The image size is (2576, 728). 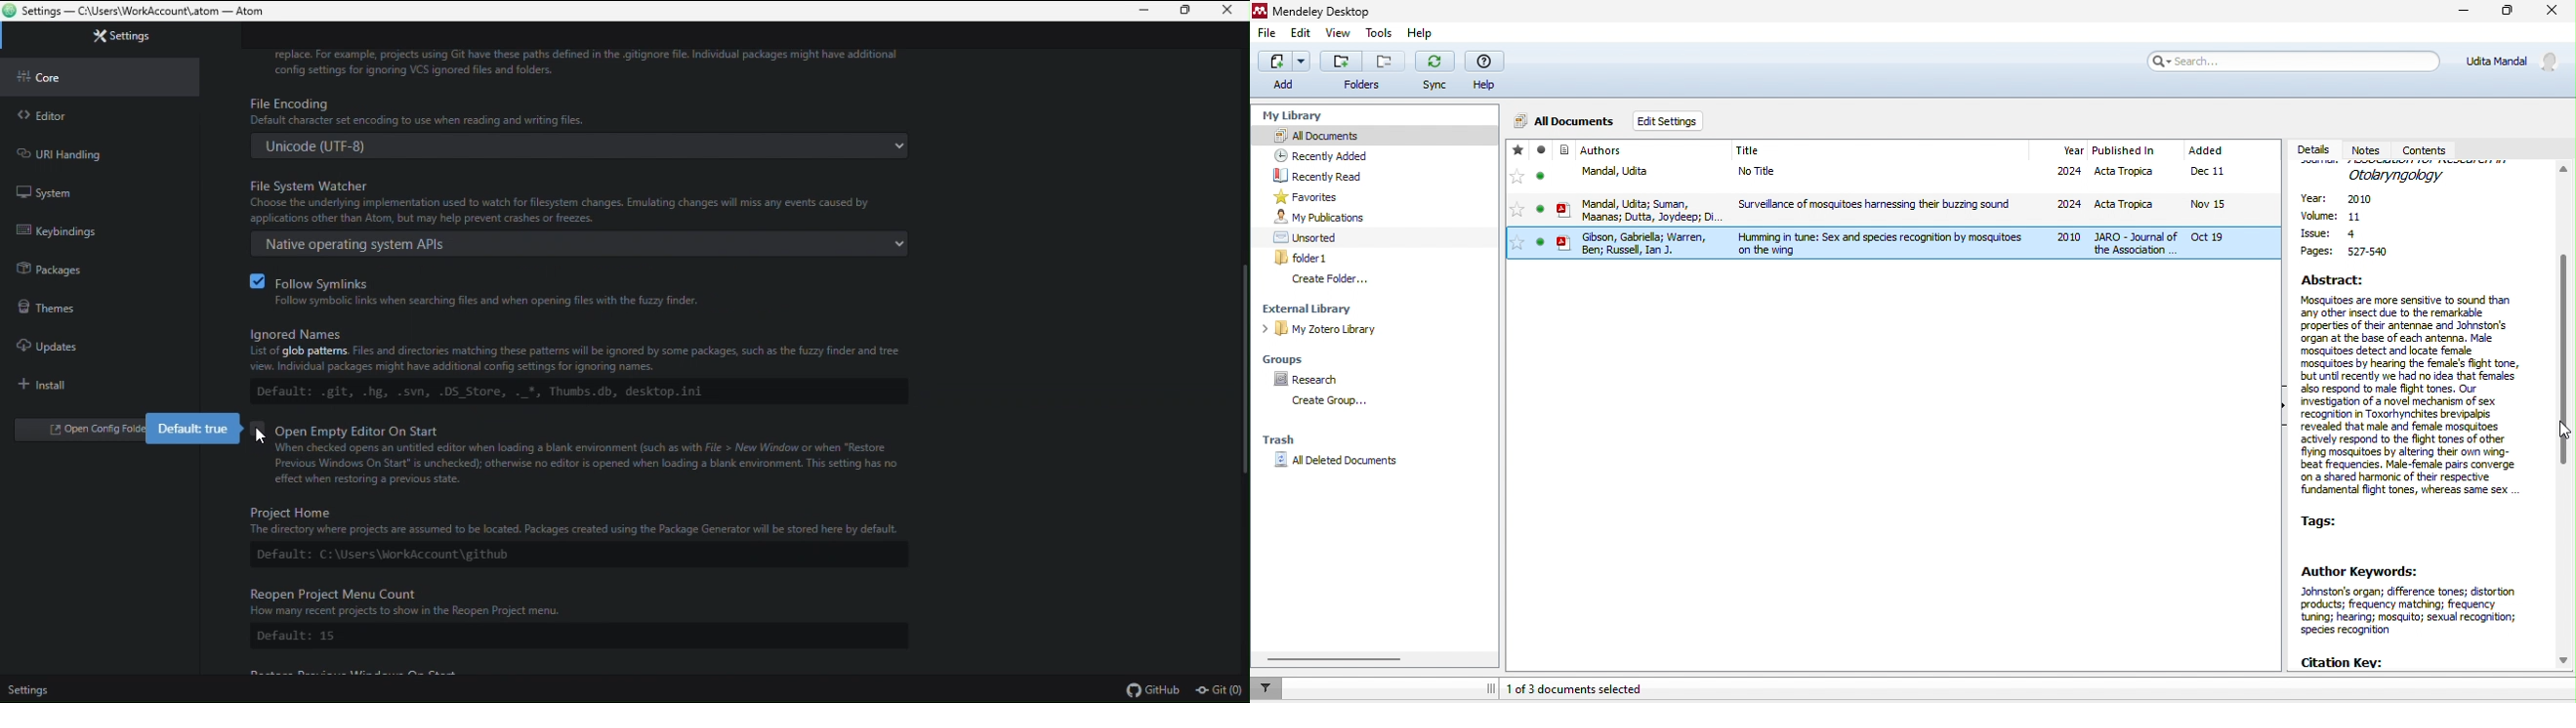 I want to click on contents, so click(x=2429, y=151).